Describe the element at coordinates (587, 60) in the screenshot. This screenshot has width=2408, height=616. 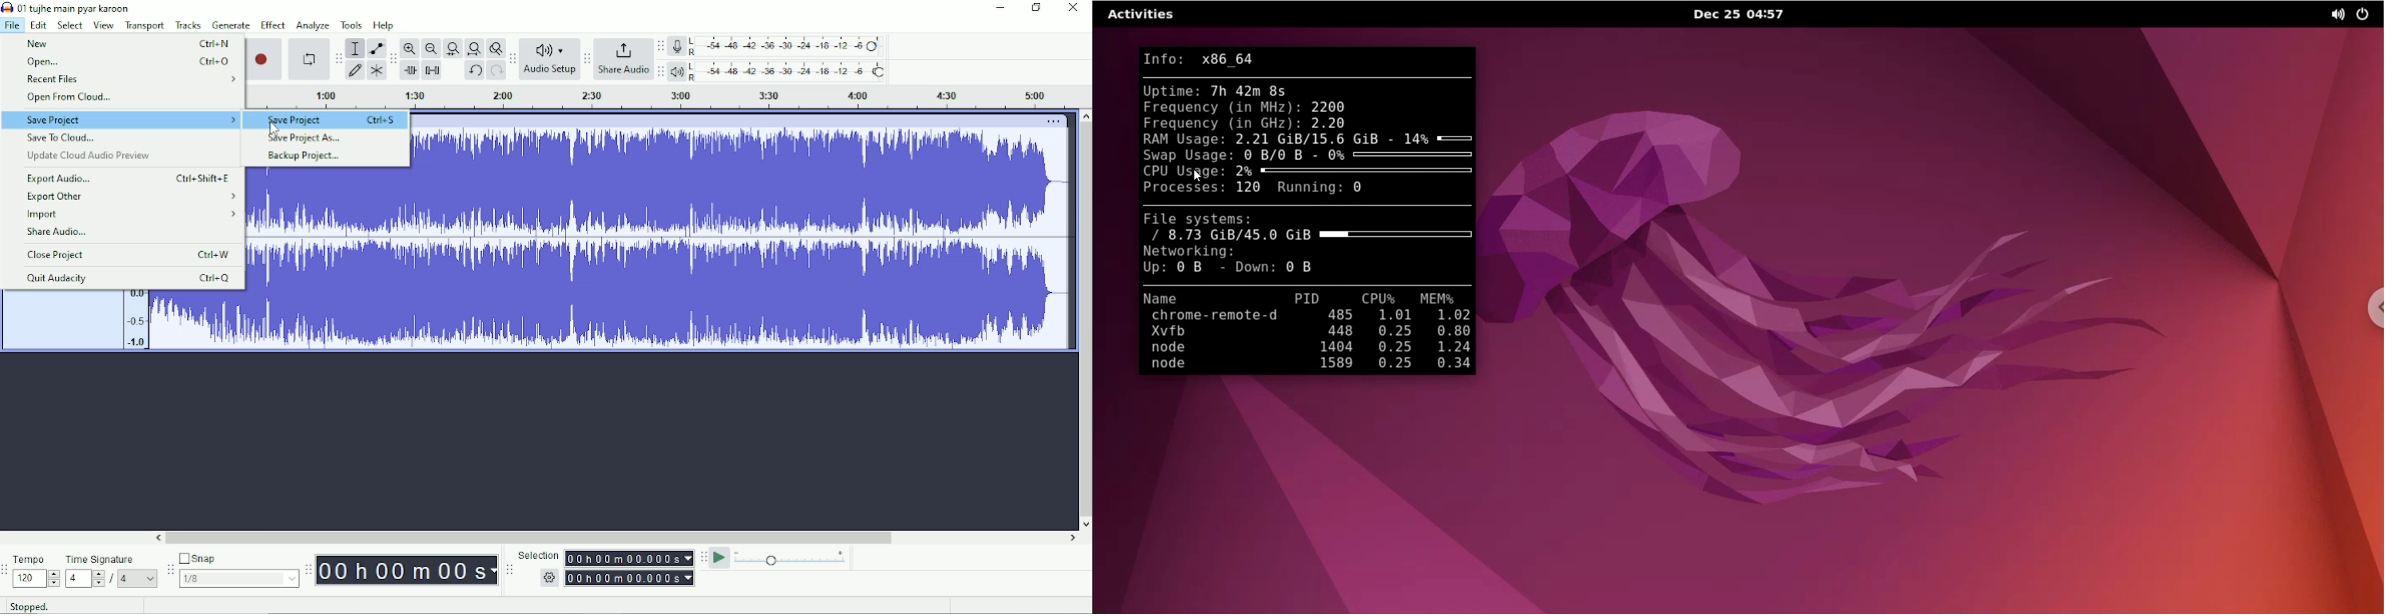
I see `Audacity share audio toolbar` at that location.